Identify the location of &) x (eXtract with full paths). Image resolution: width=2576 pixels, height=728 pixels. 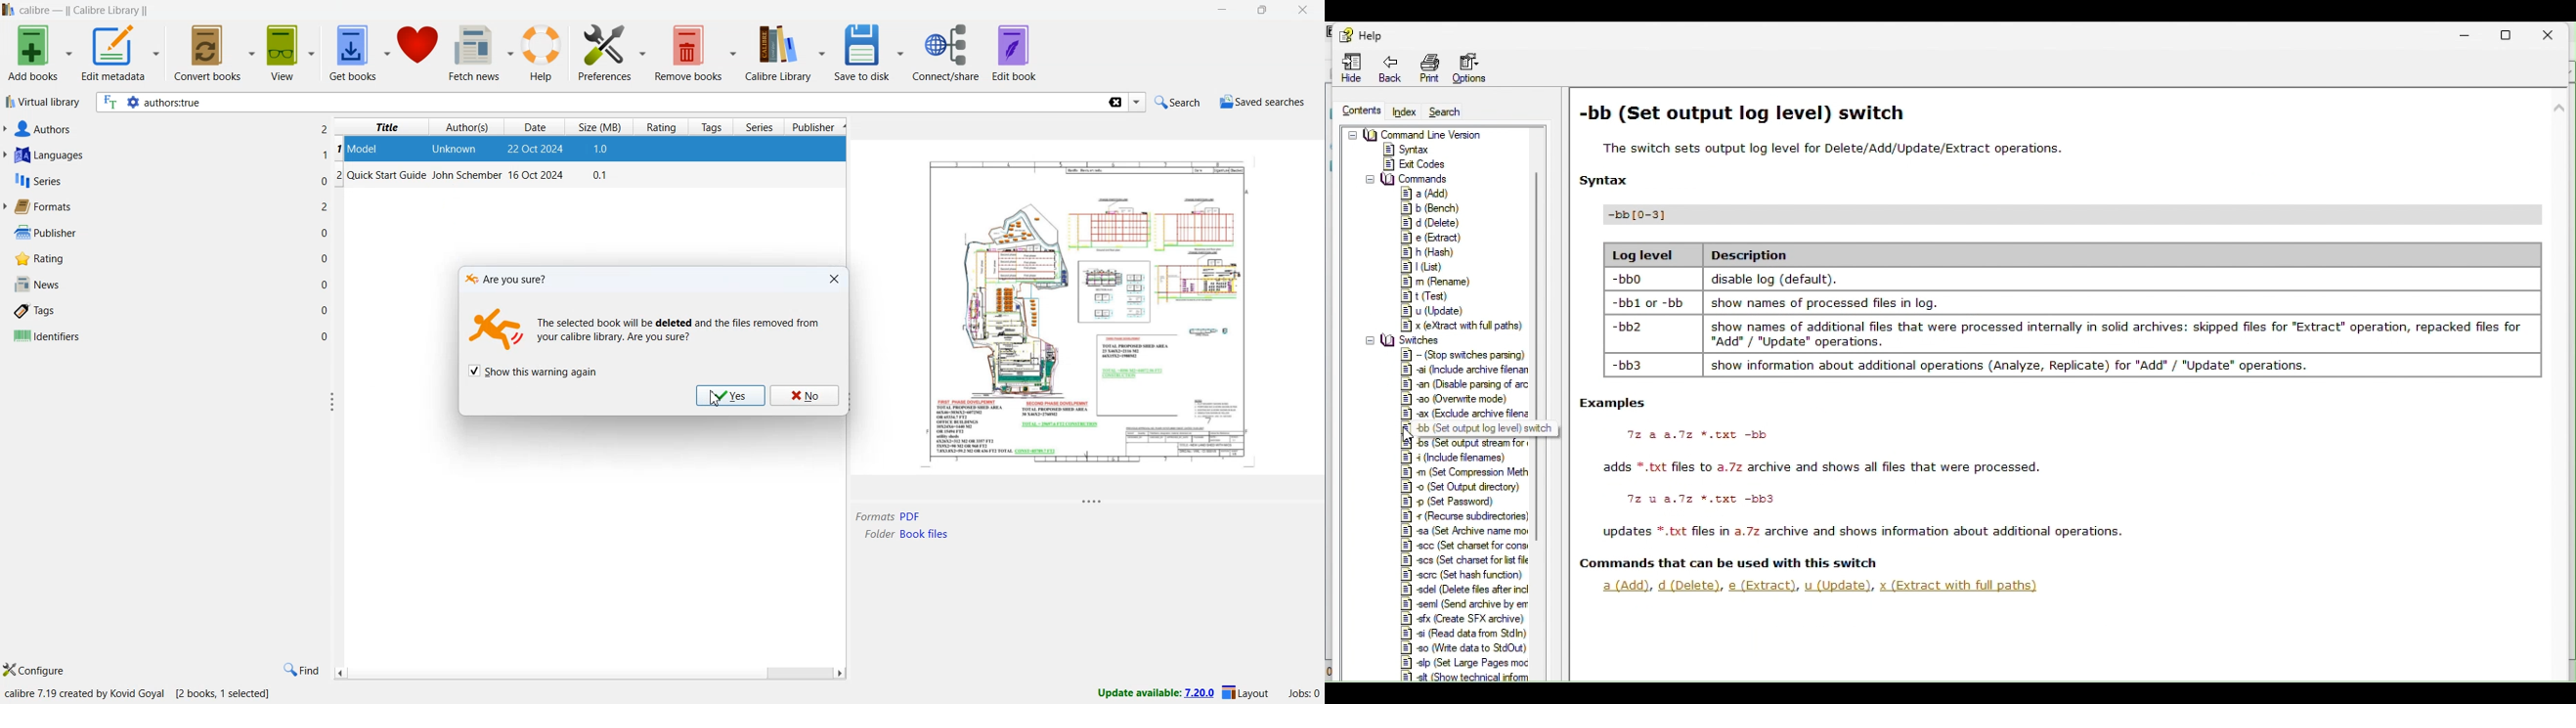
(1467, 325).